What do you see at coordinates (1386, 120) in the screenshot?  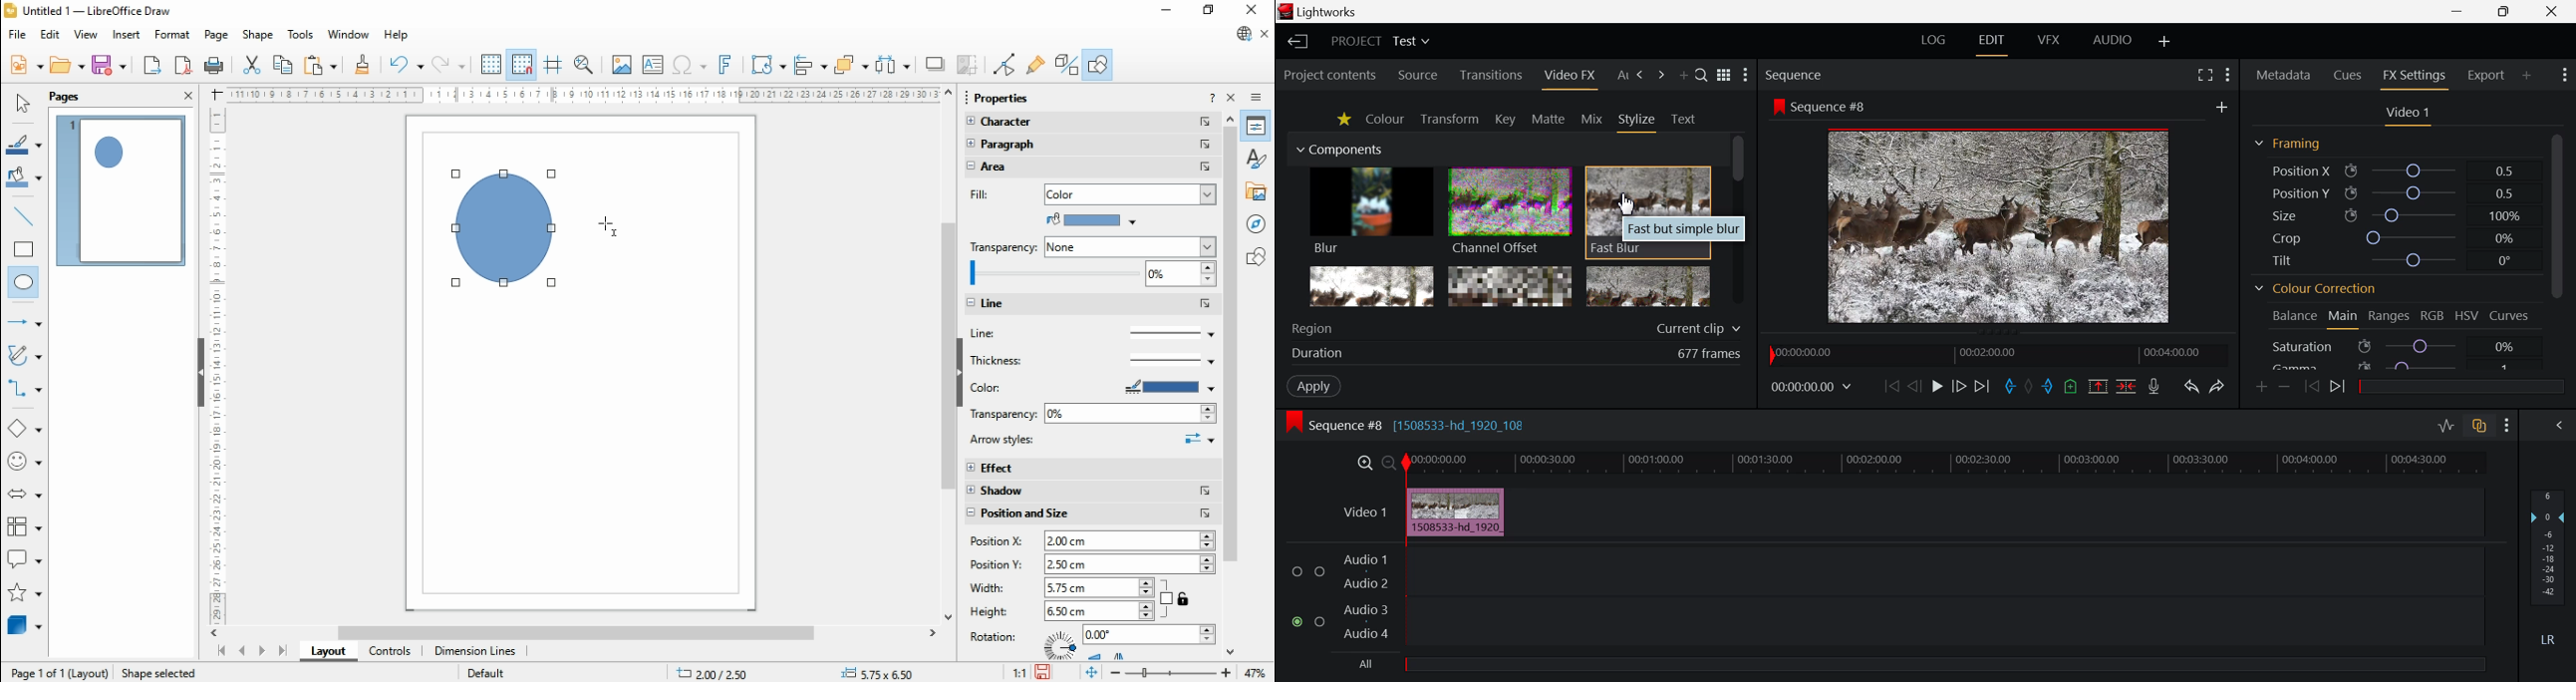 I see `Colour` at bounding box center [1386, 120].